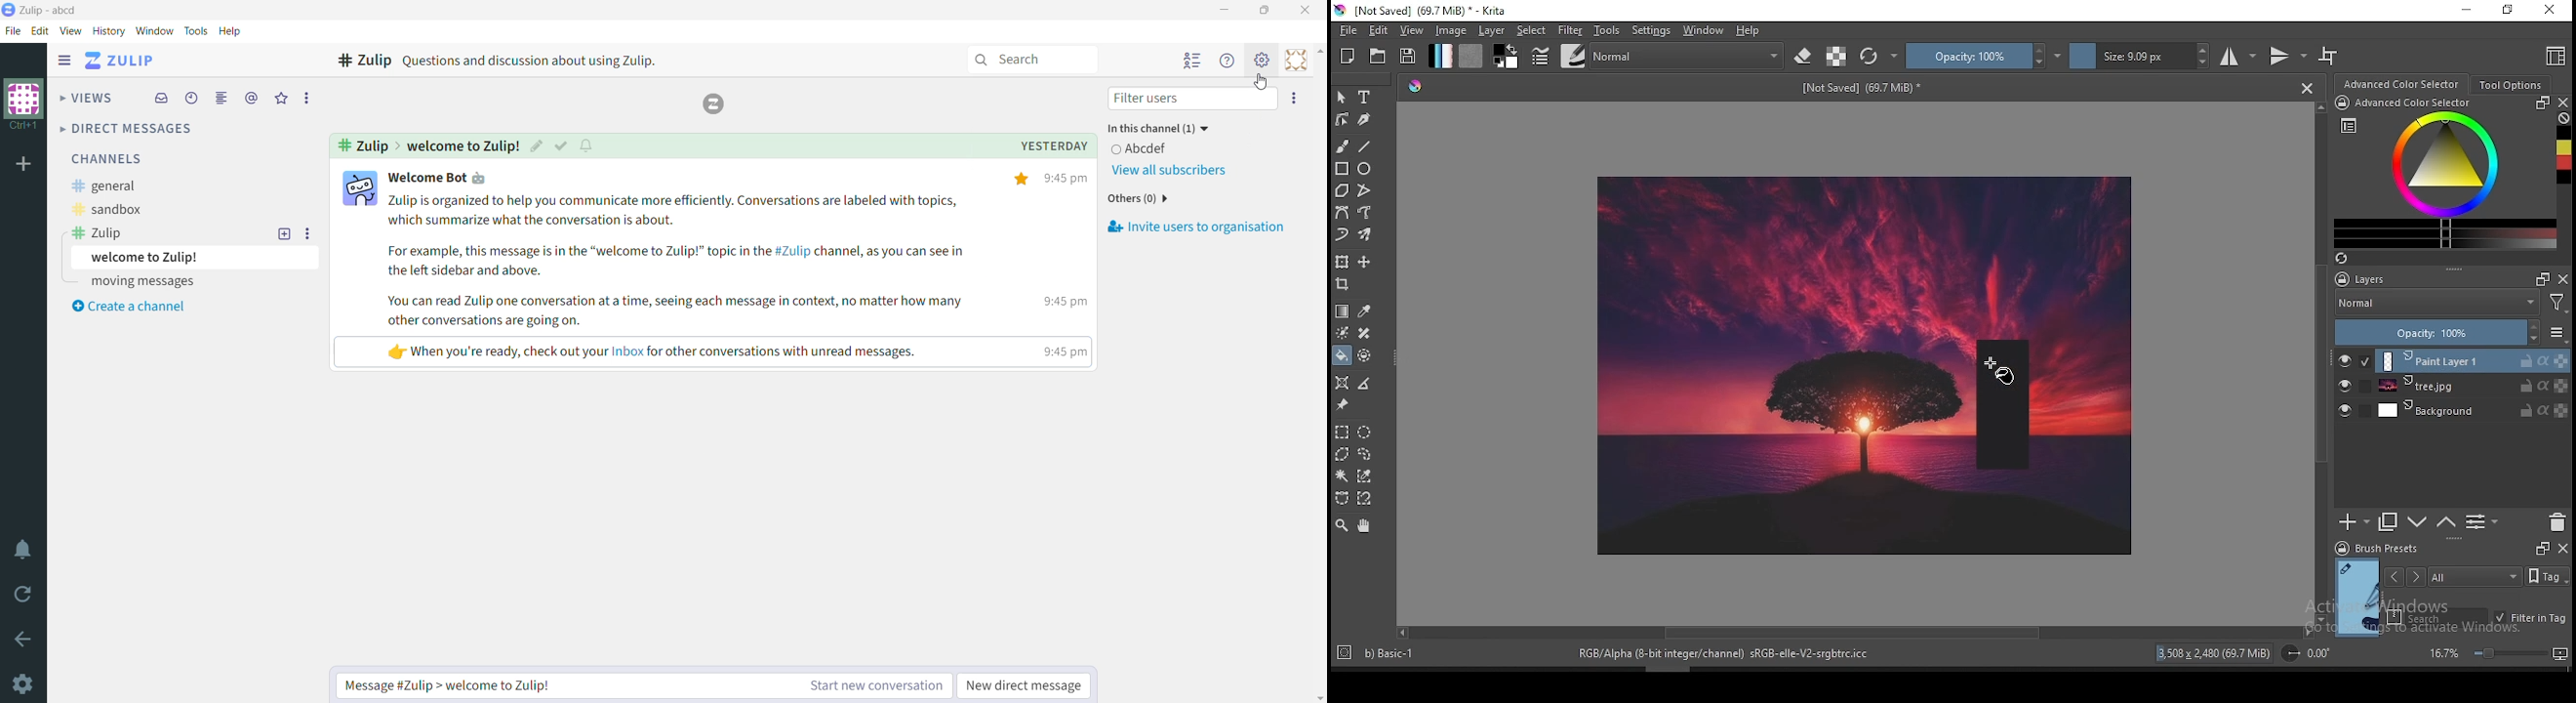 This screenshot has height=728, width=2576. I want to click on image, so click(2090, 401).